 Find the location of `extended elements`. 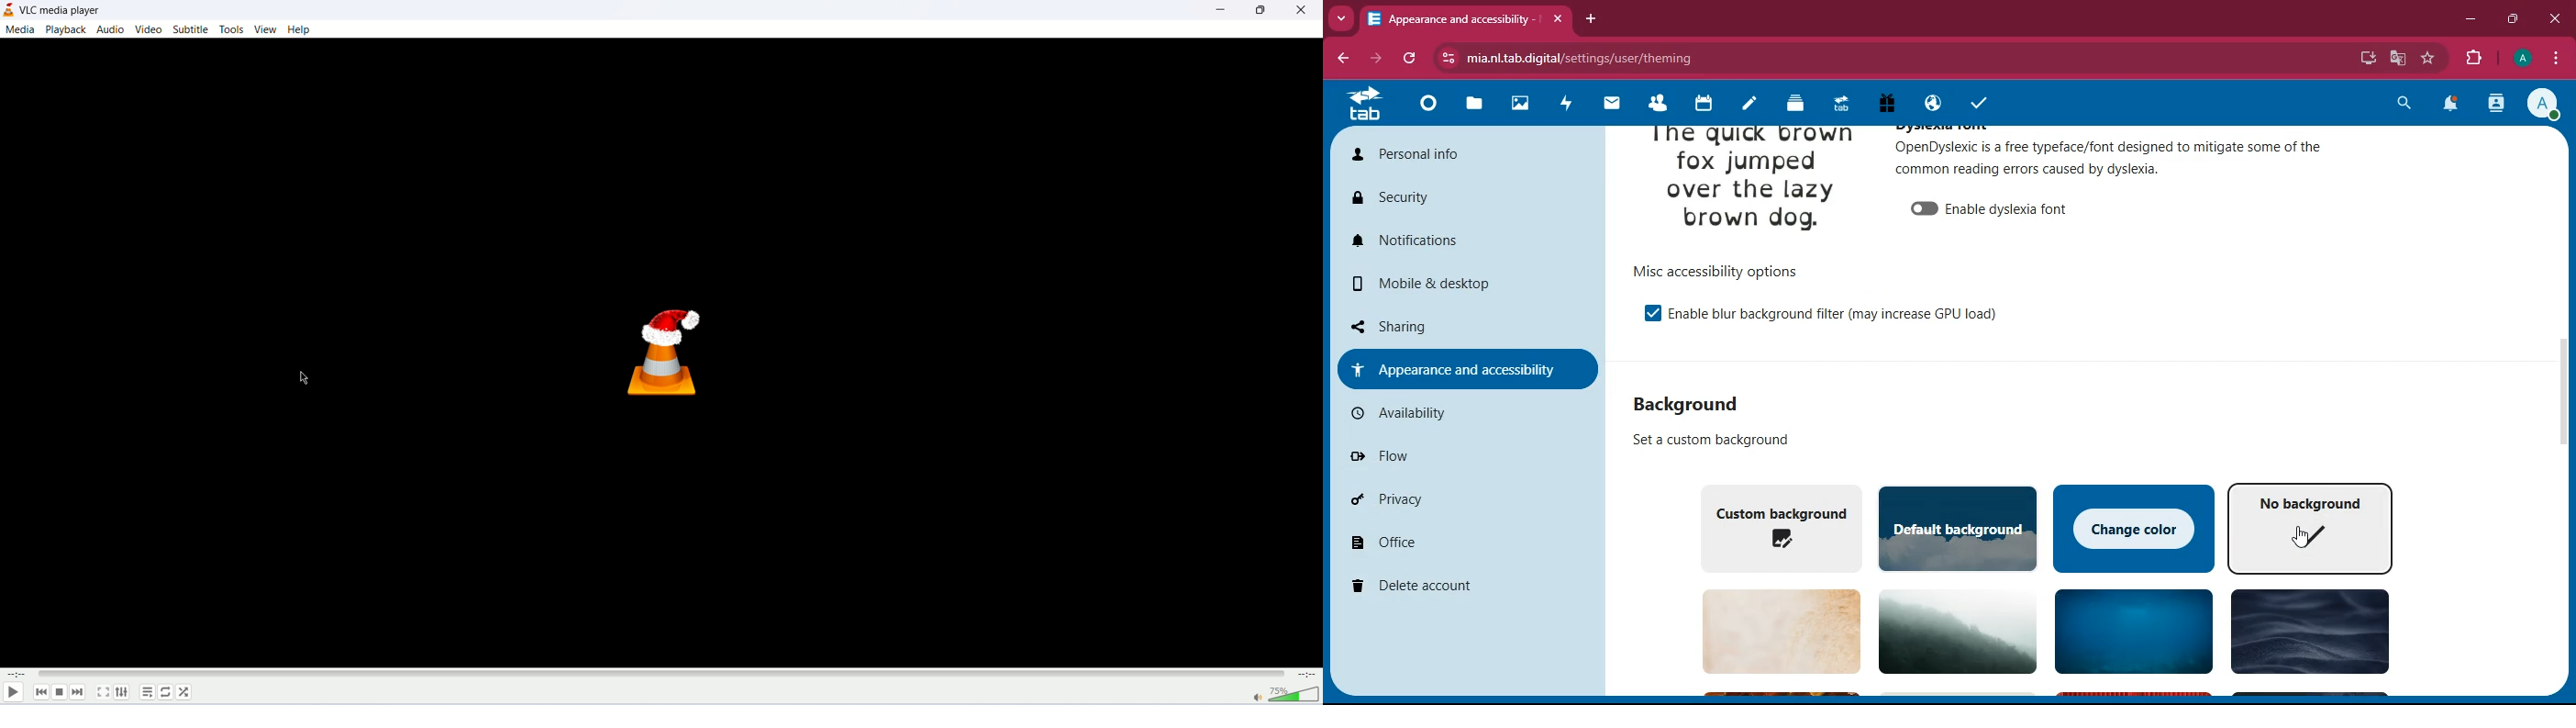

extended elements is located at coordinates (123, 693).